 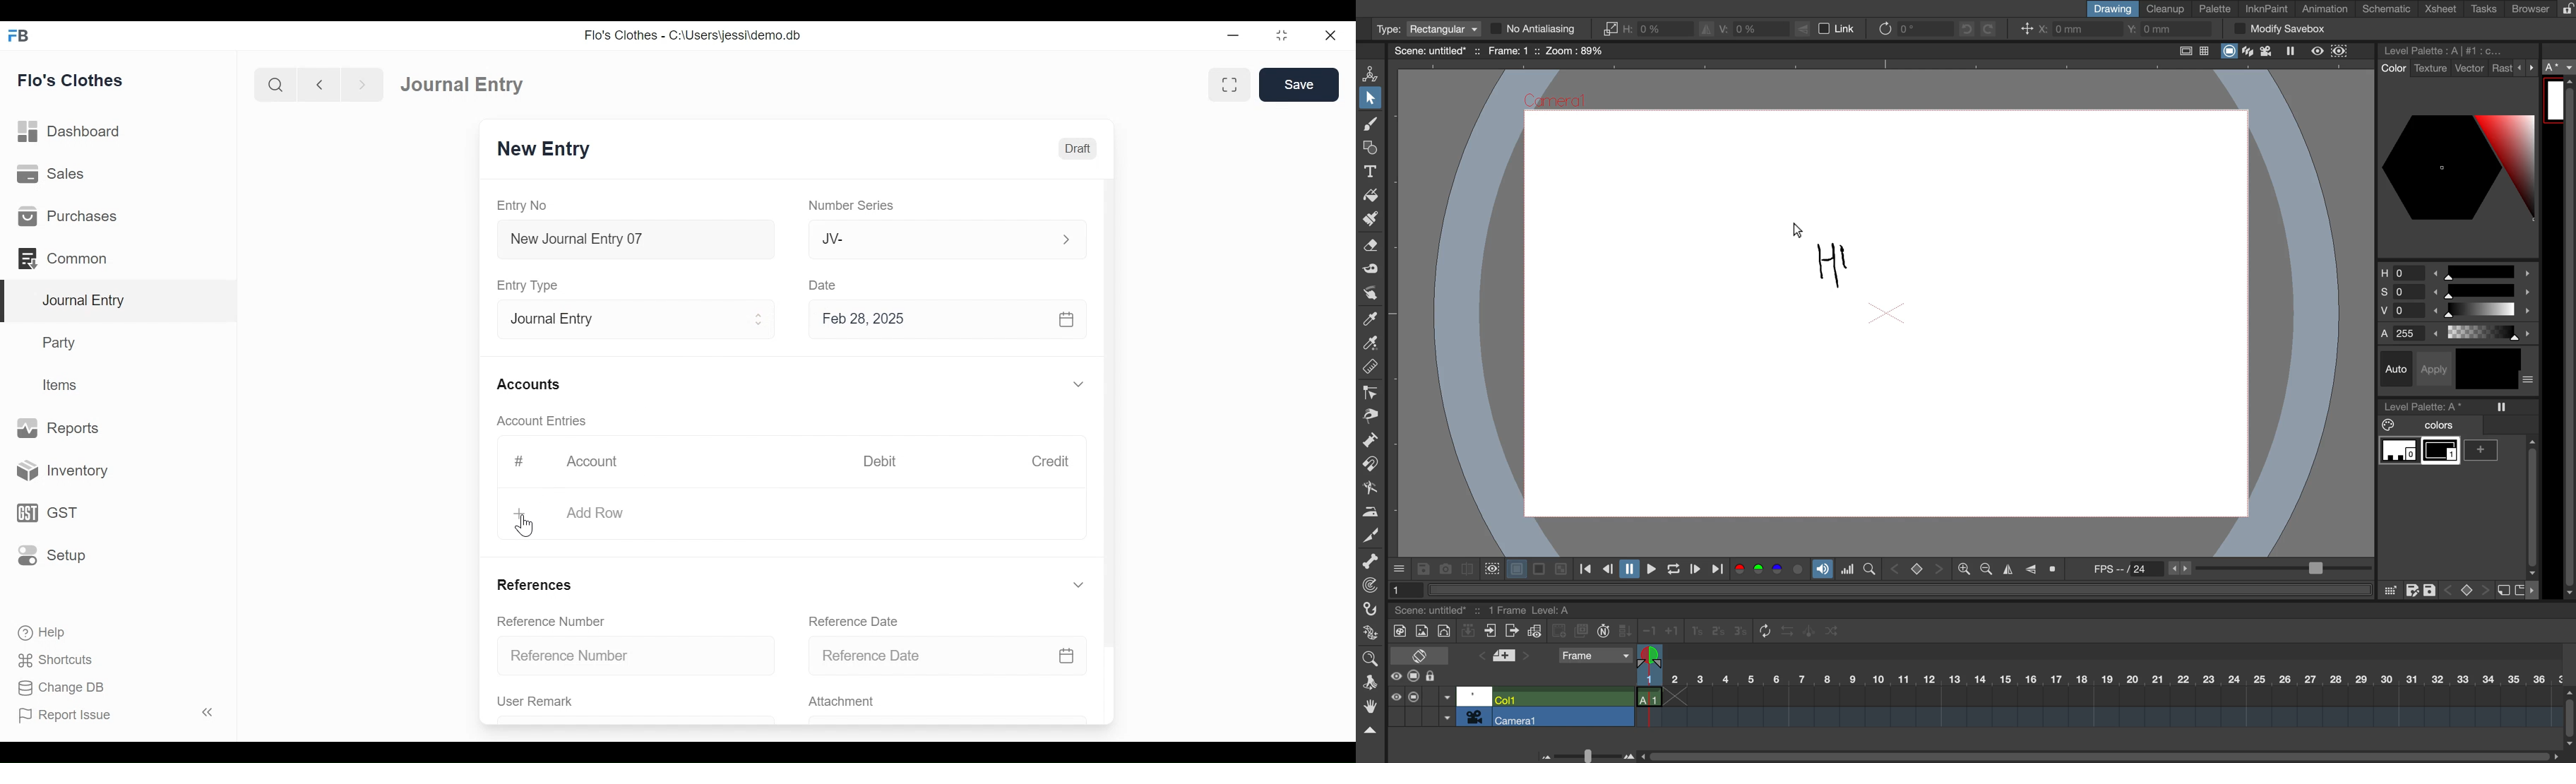 What do you see at coordinates (59, 427) in the screenshot?
I see `Reports` at bounding box center [59, 427].